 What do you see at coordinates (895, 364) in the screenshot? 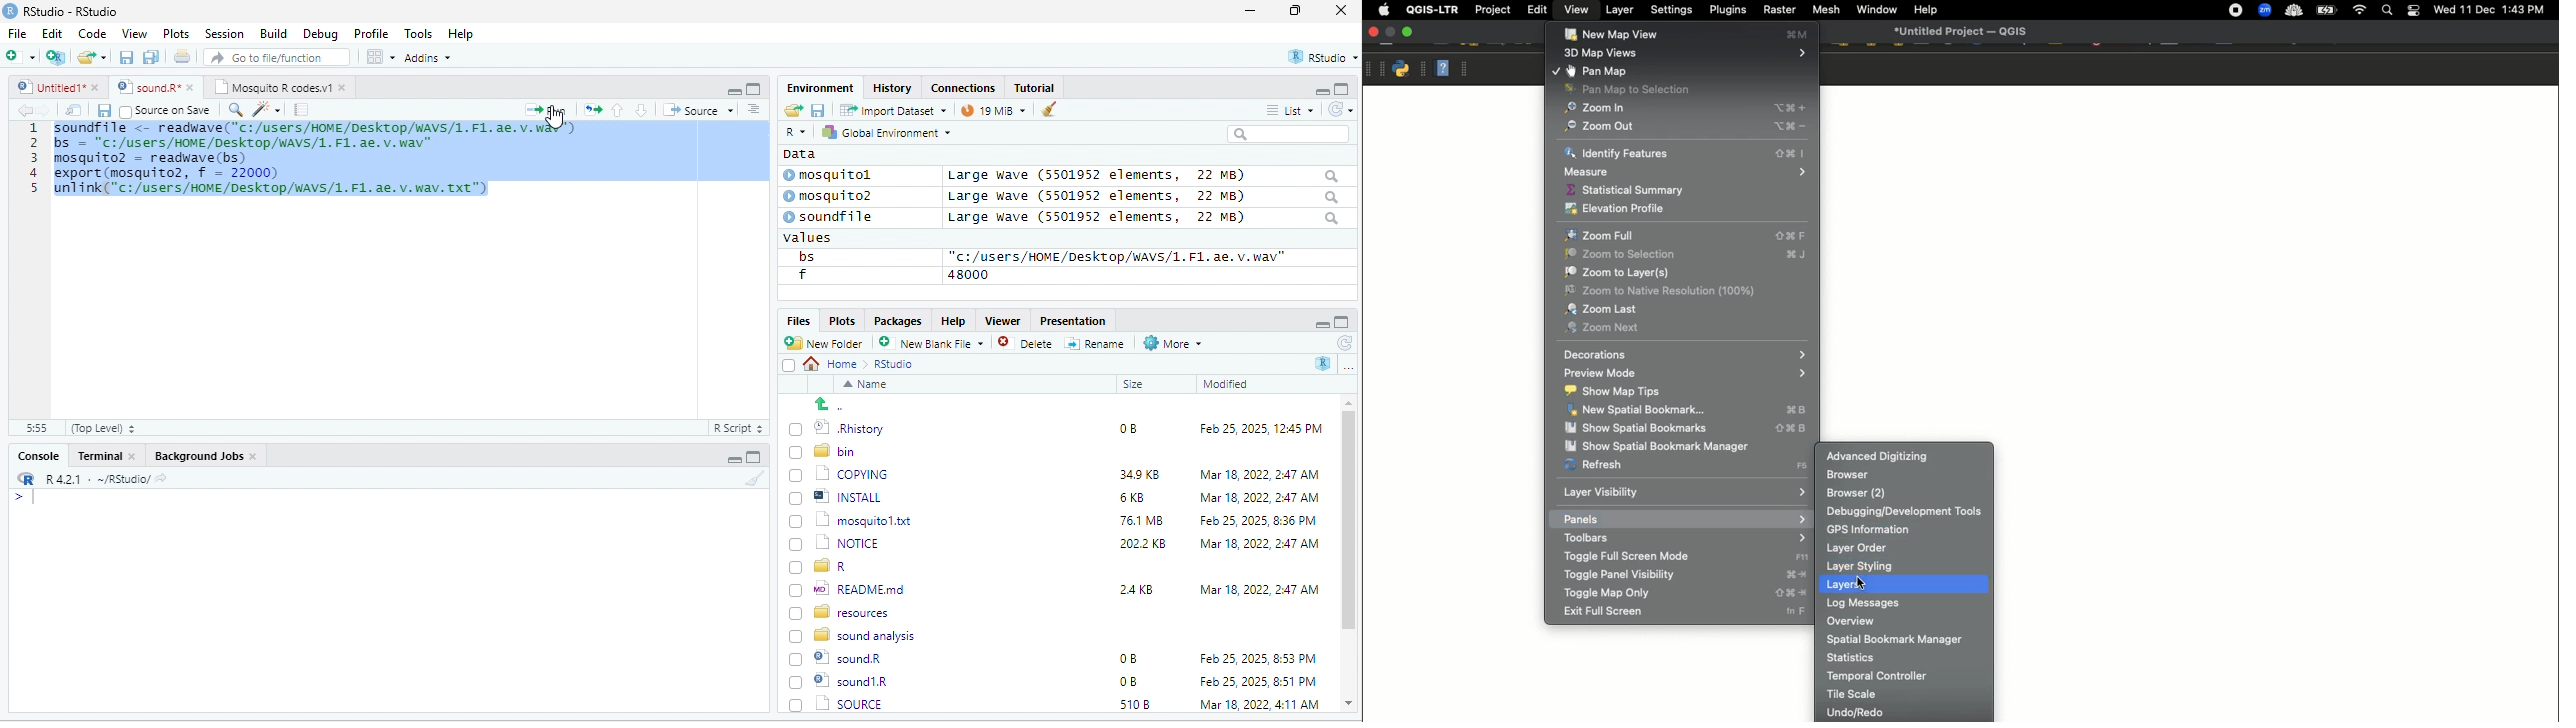
I see `Rstudio` at bounding box center [895, 364].